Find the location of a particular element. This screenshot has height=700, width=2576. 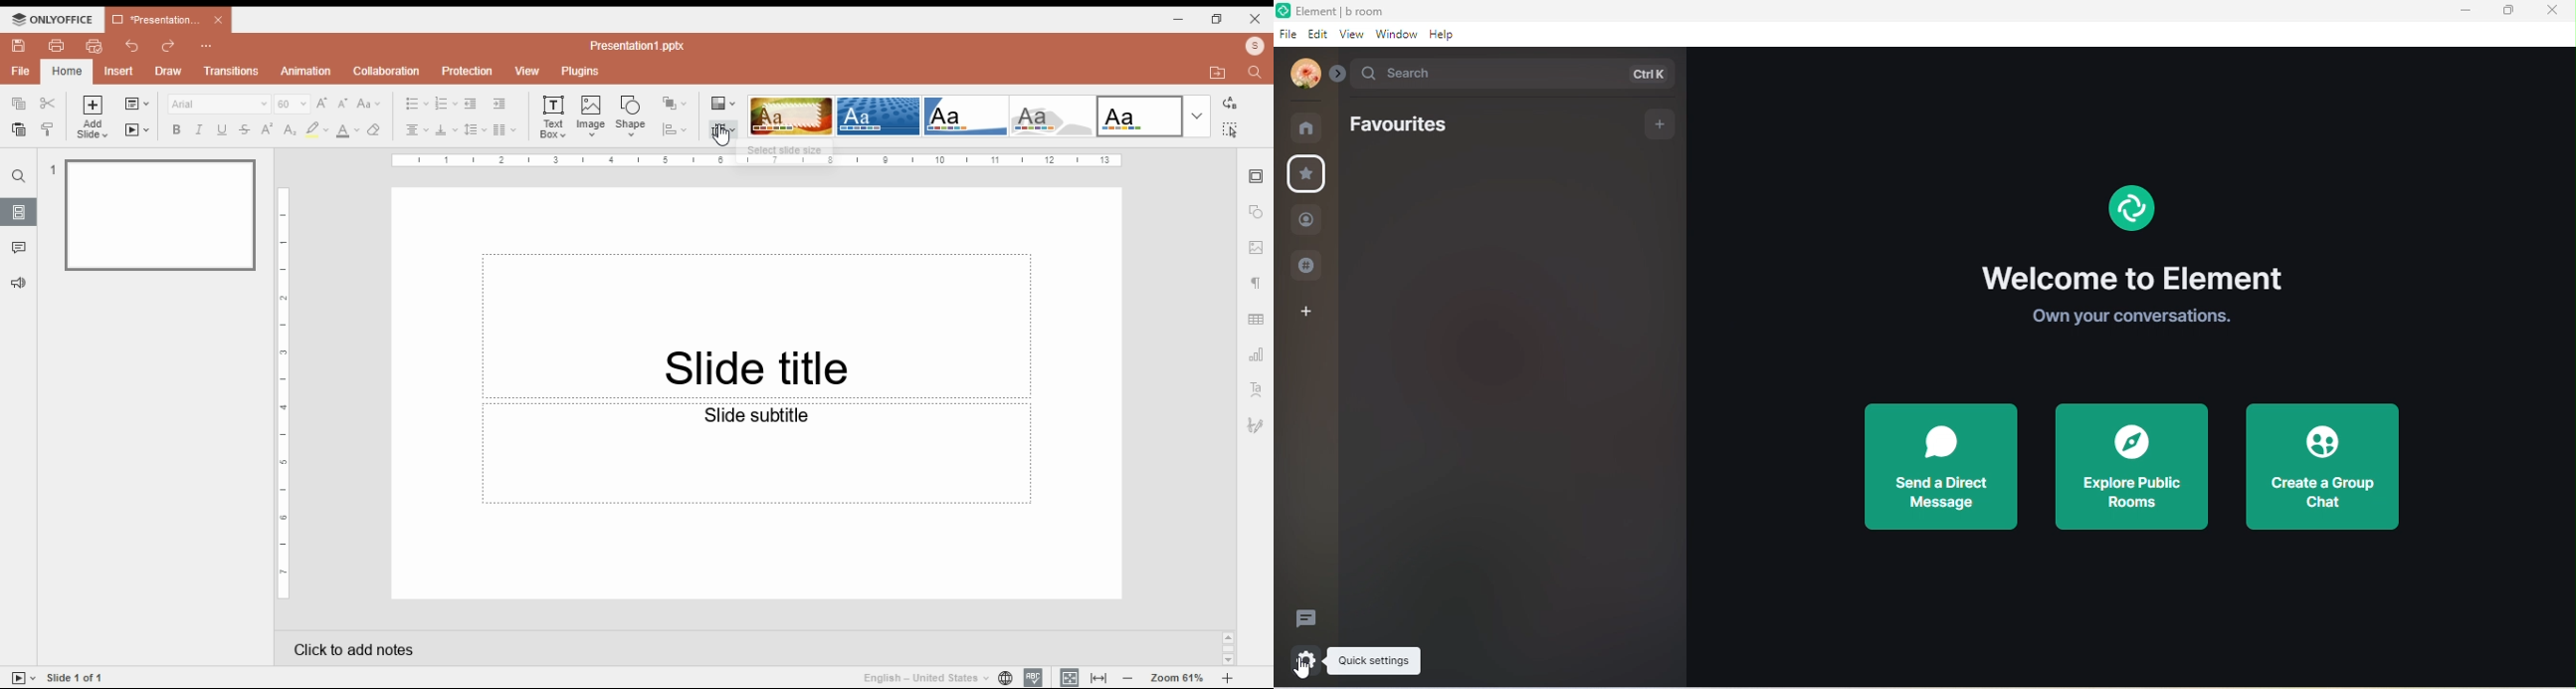

increment font size is located at coordinates (321, 103).